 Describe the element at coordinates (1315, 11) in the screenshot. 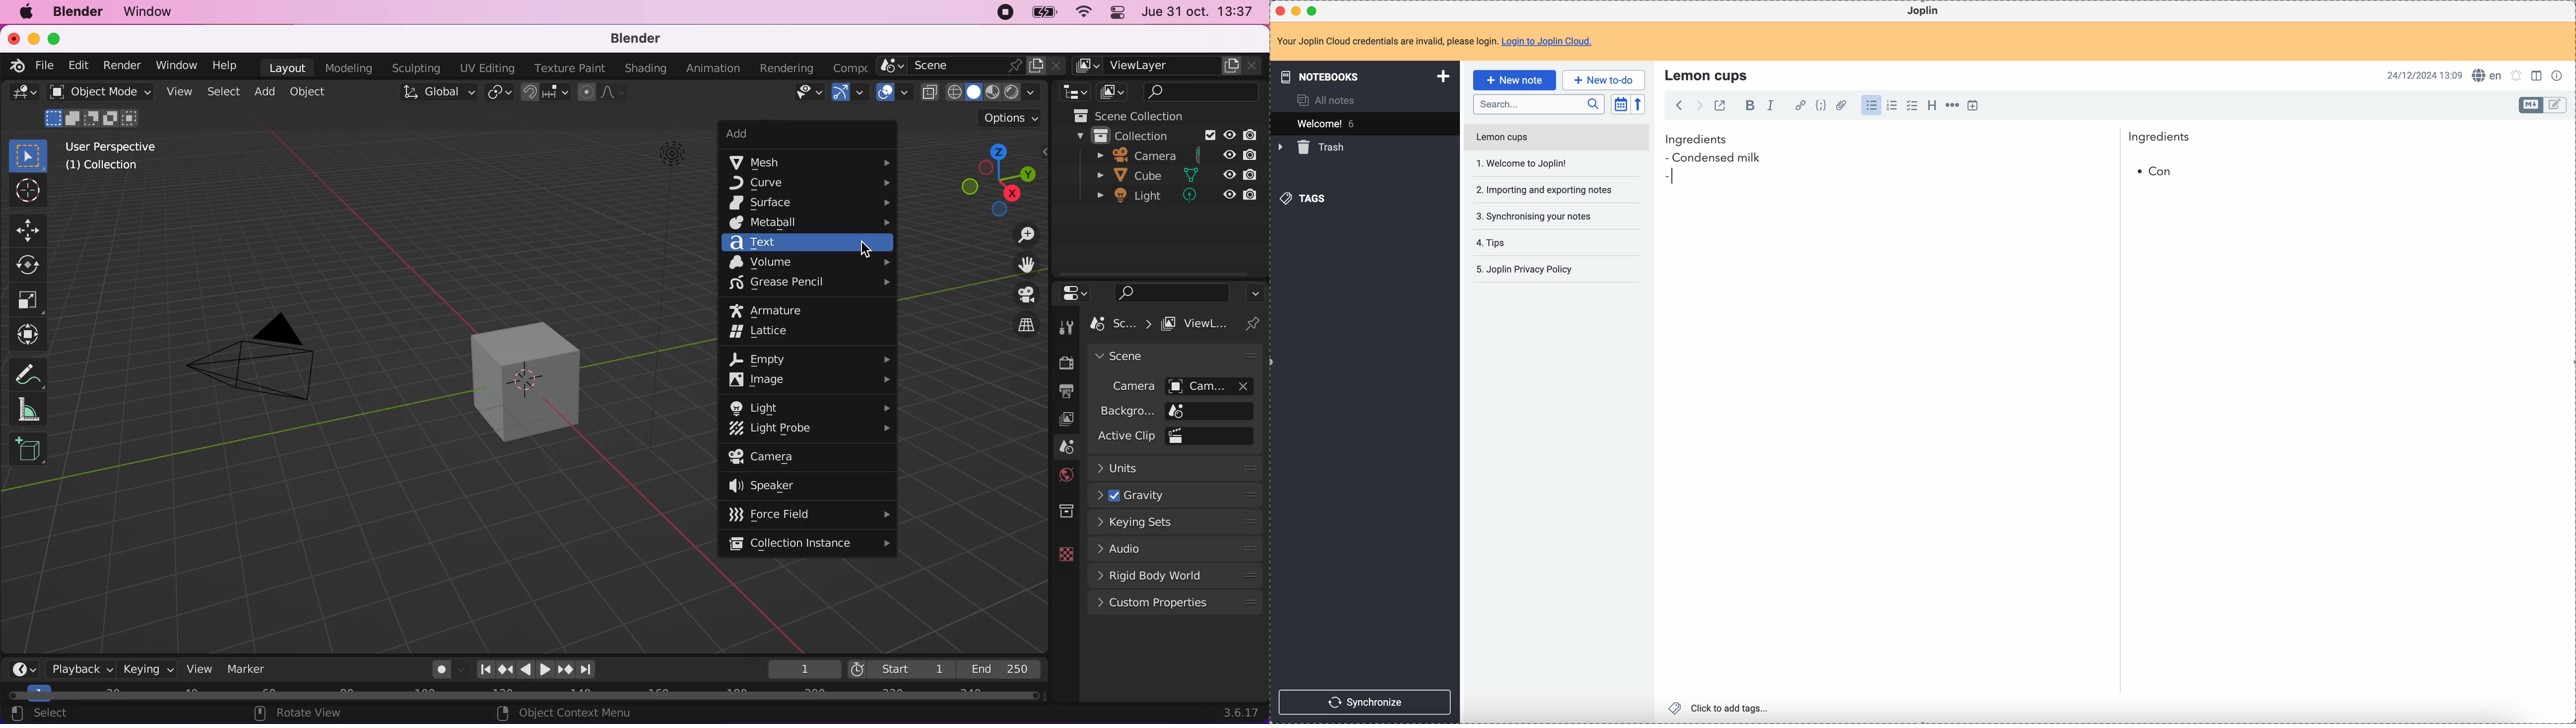

I see `maximize` at that location.